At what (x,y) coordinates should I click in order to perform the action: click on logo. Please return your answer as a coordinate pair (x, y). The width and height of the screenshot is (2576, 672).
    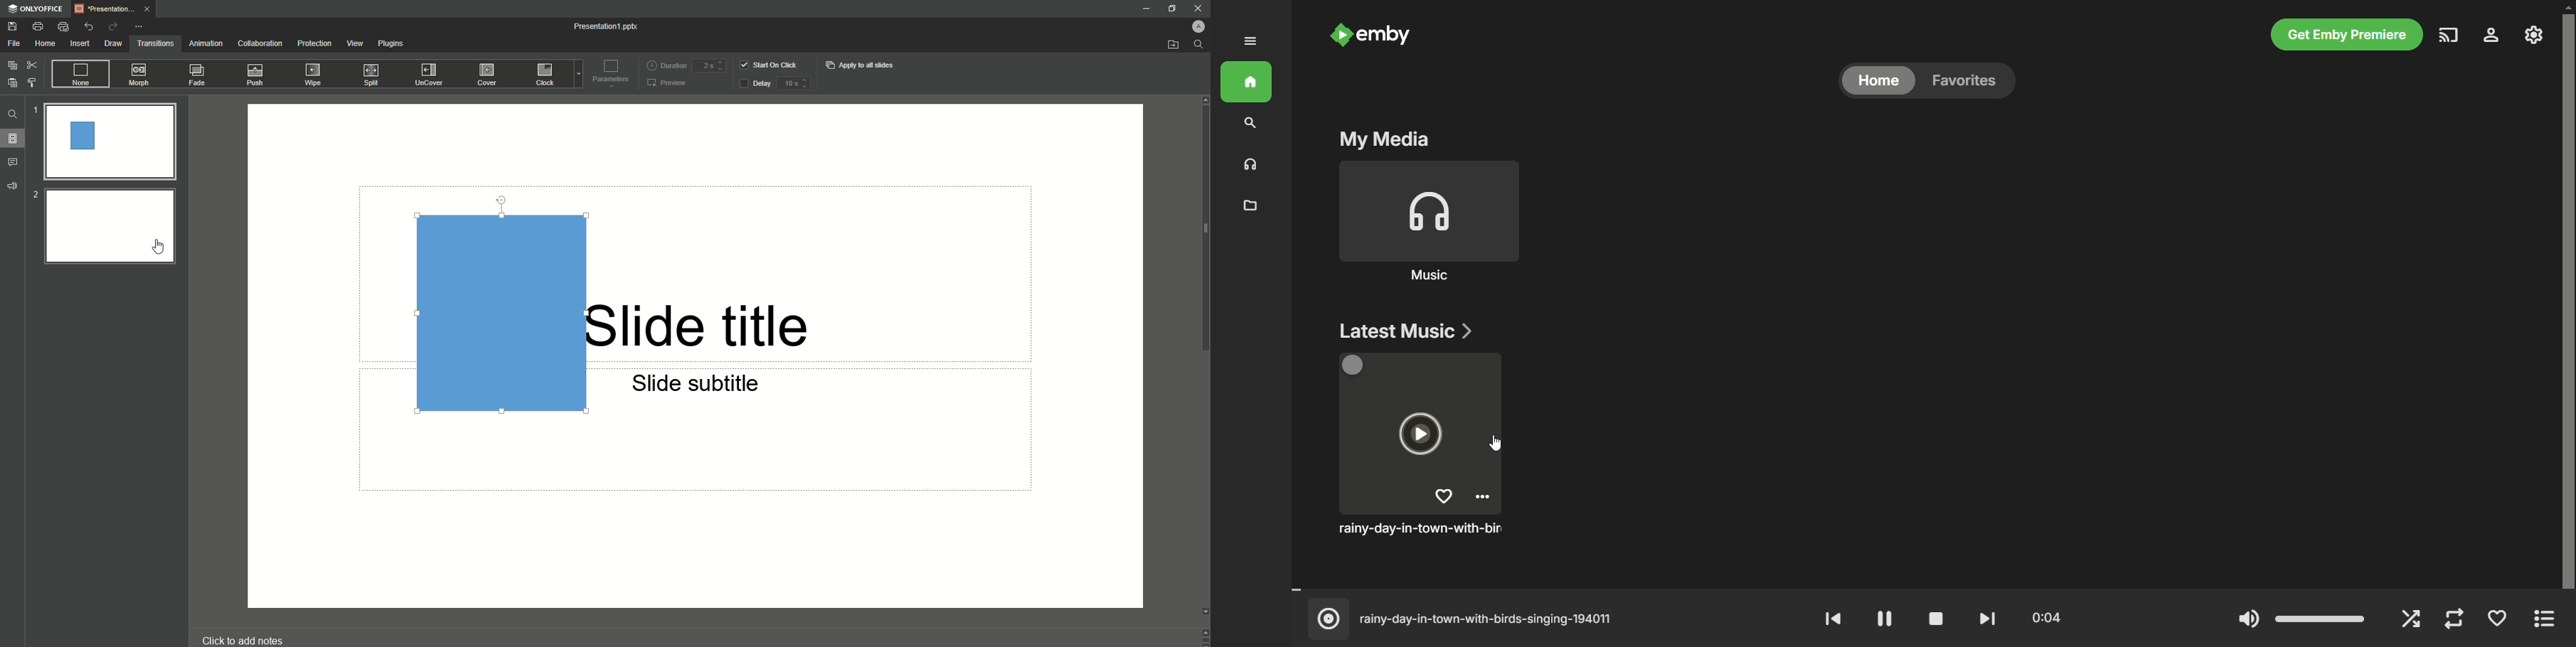
    Looking at the image, I should click on (1337, 35).